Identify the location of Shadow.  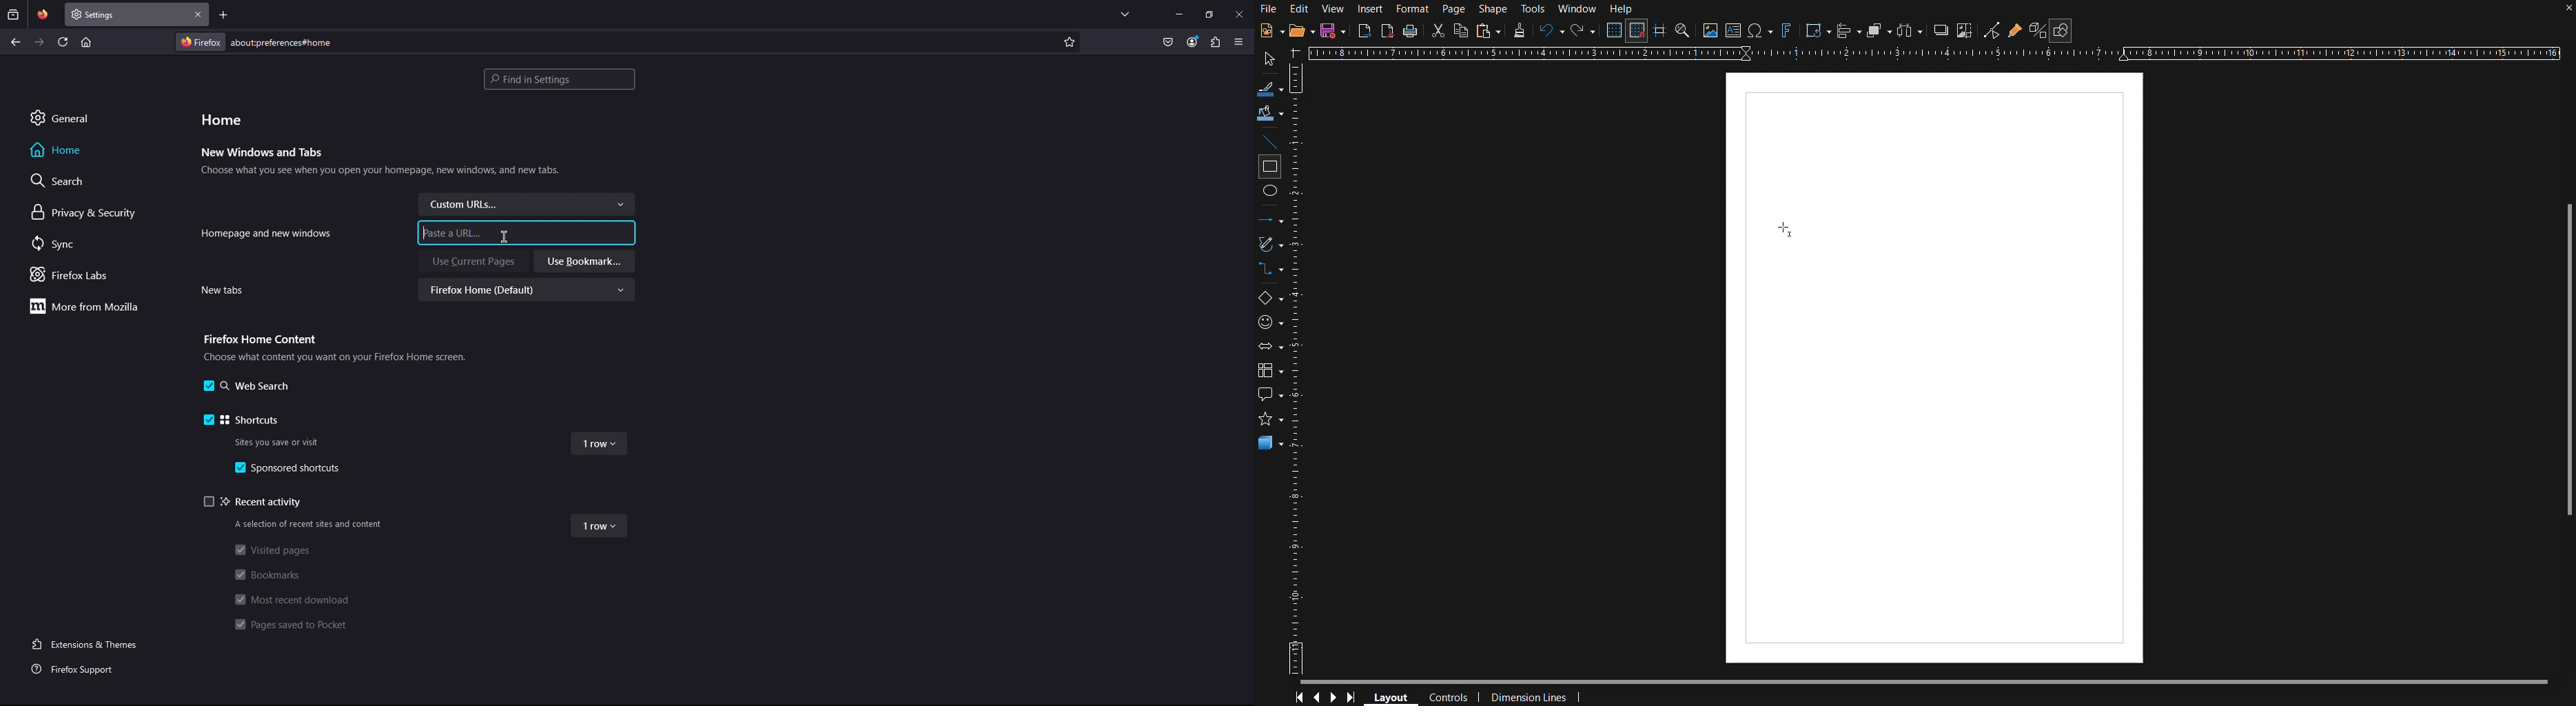
(1940, 30).